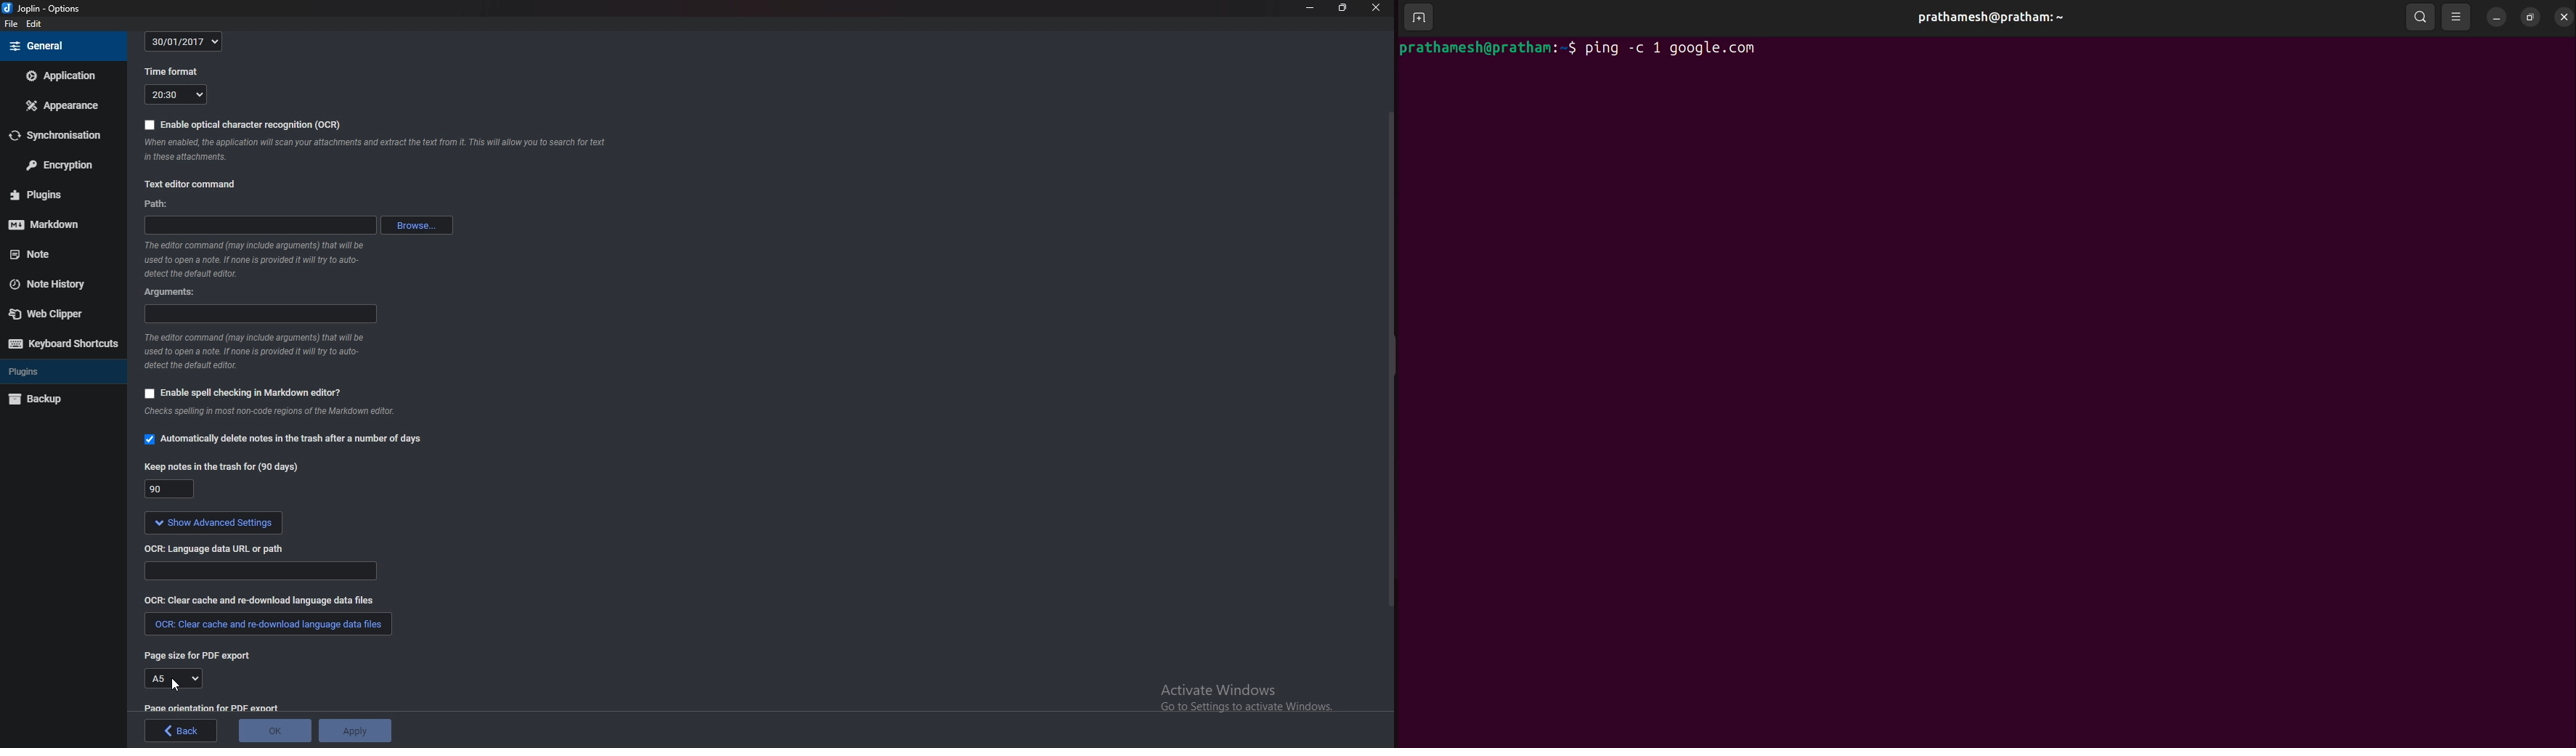  What do you see at coordinates (1388, 358) in the screenshot?
I see `Scroll bar` at bounding box center [1388, 358].